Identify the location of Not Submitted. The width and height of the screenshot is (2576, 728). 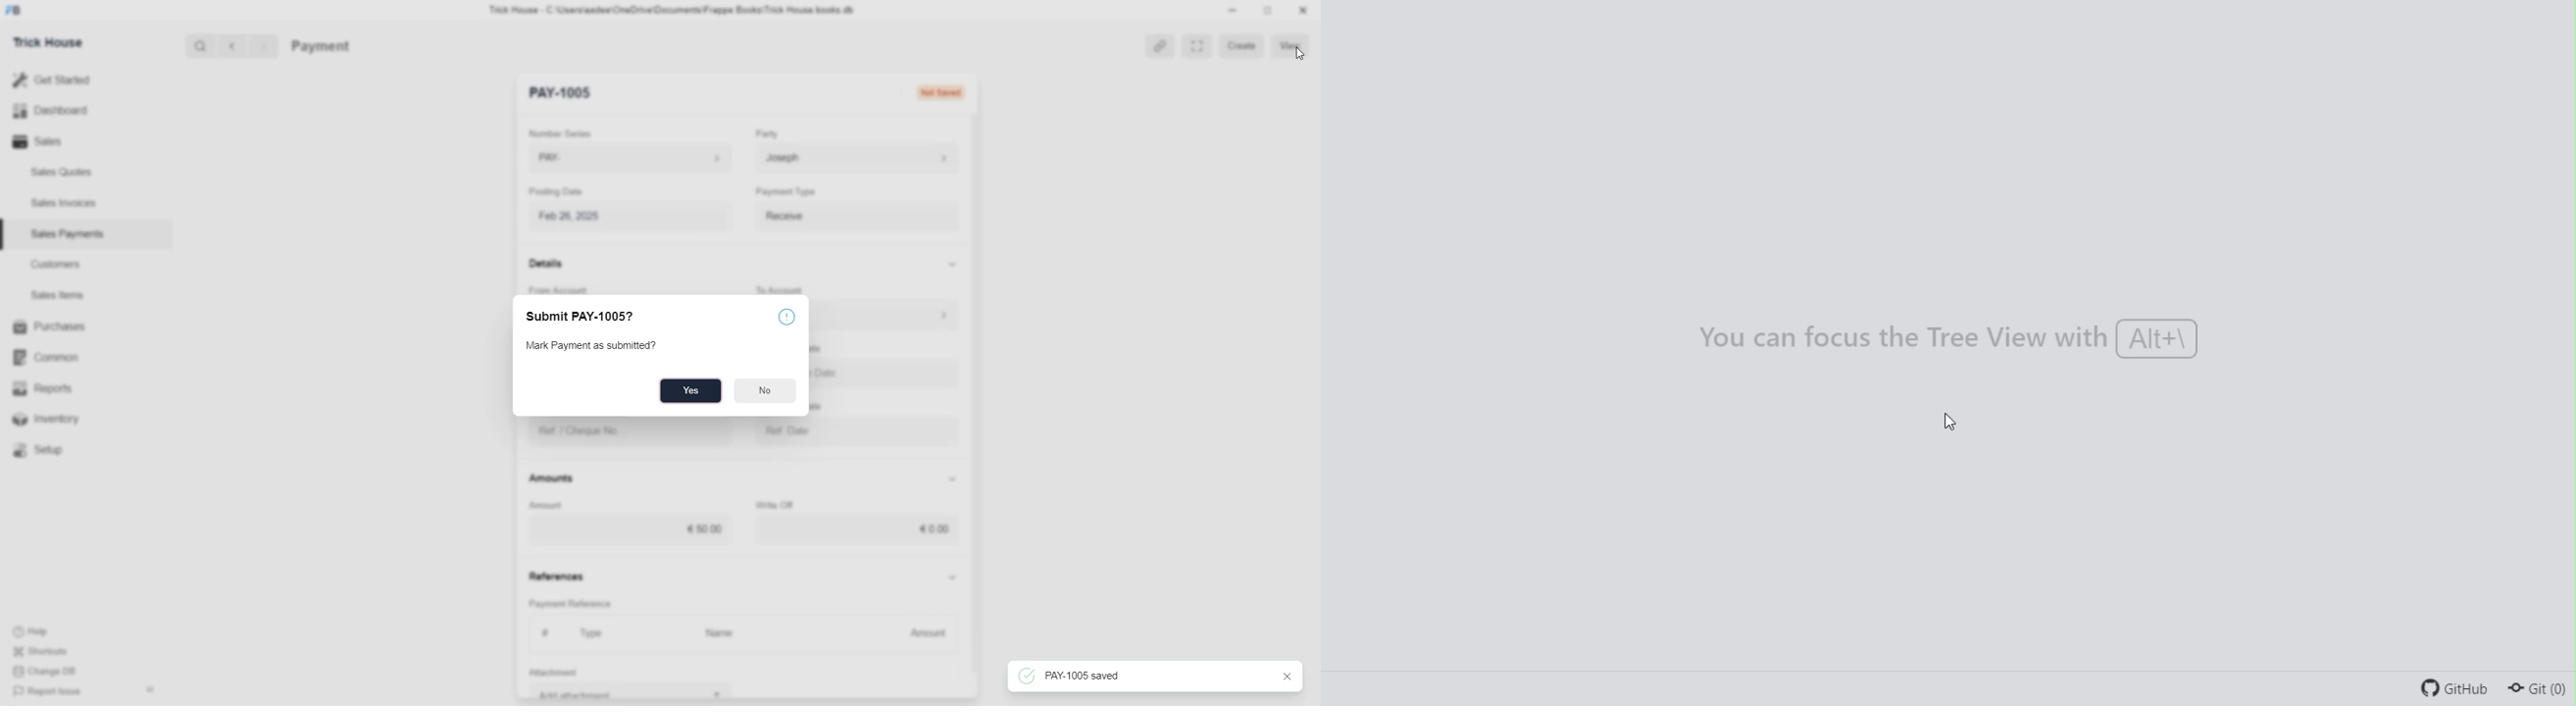
(934, 92).